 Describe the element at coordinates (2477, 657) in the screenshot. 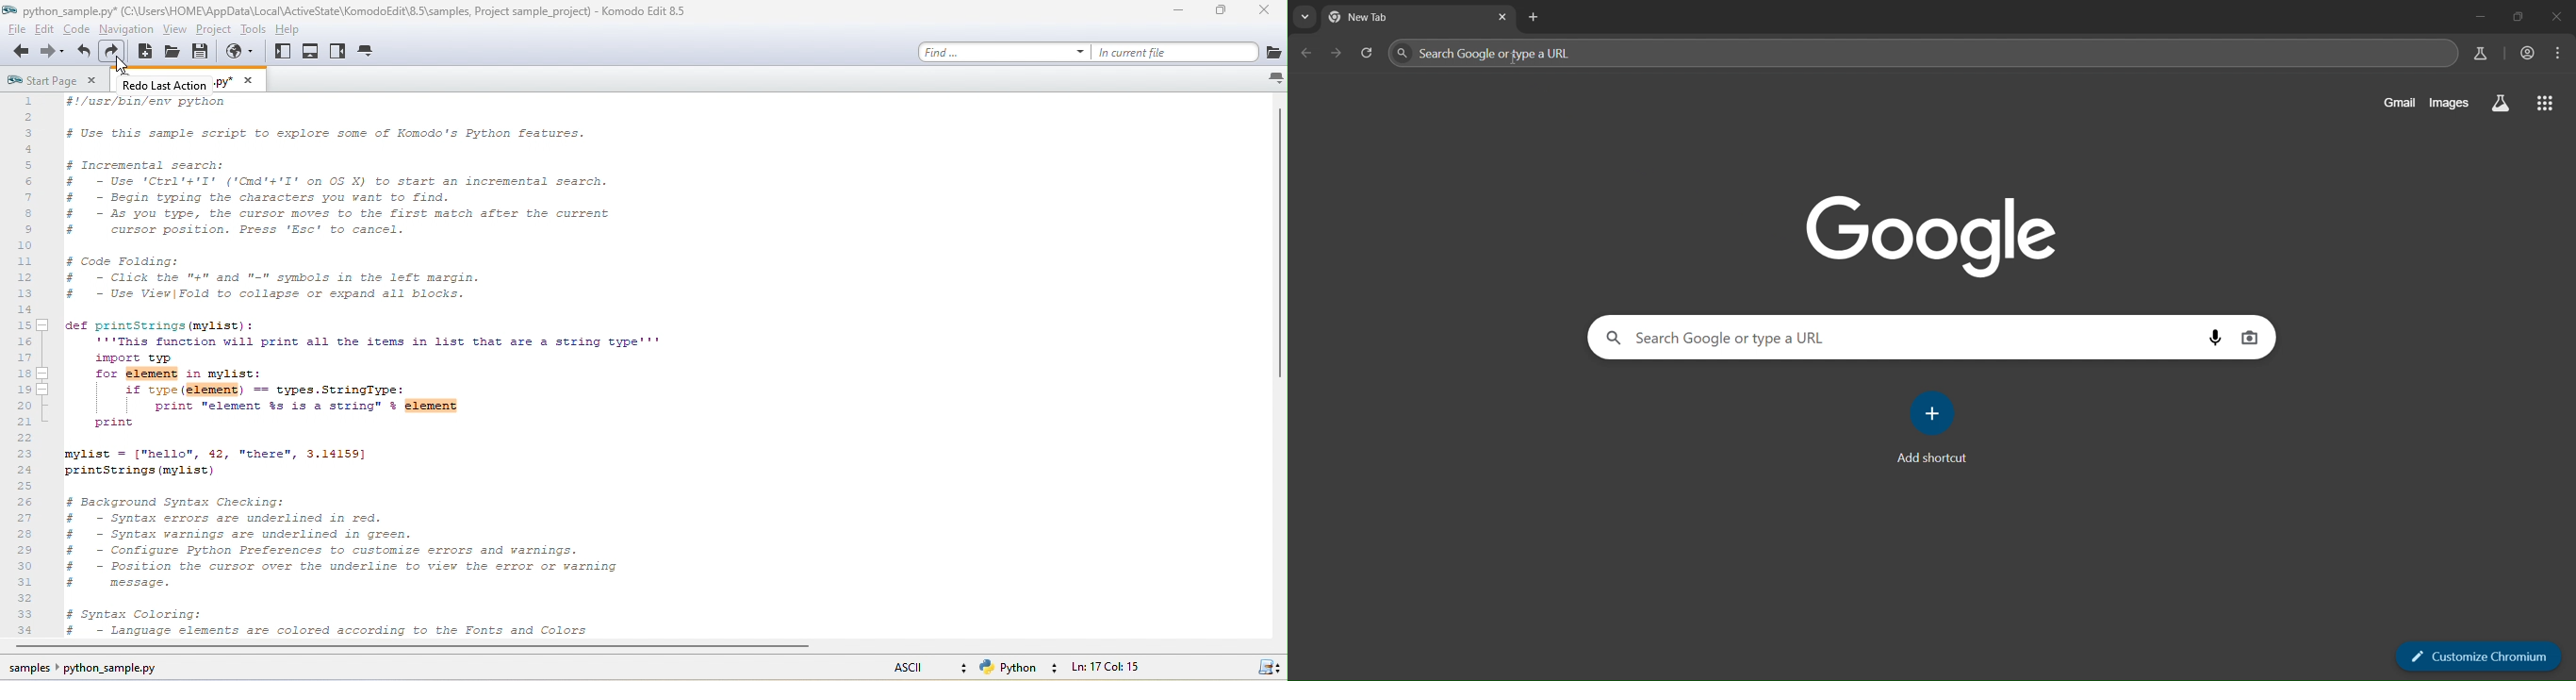

I see `customize chromium` at that location.